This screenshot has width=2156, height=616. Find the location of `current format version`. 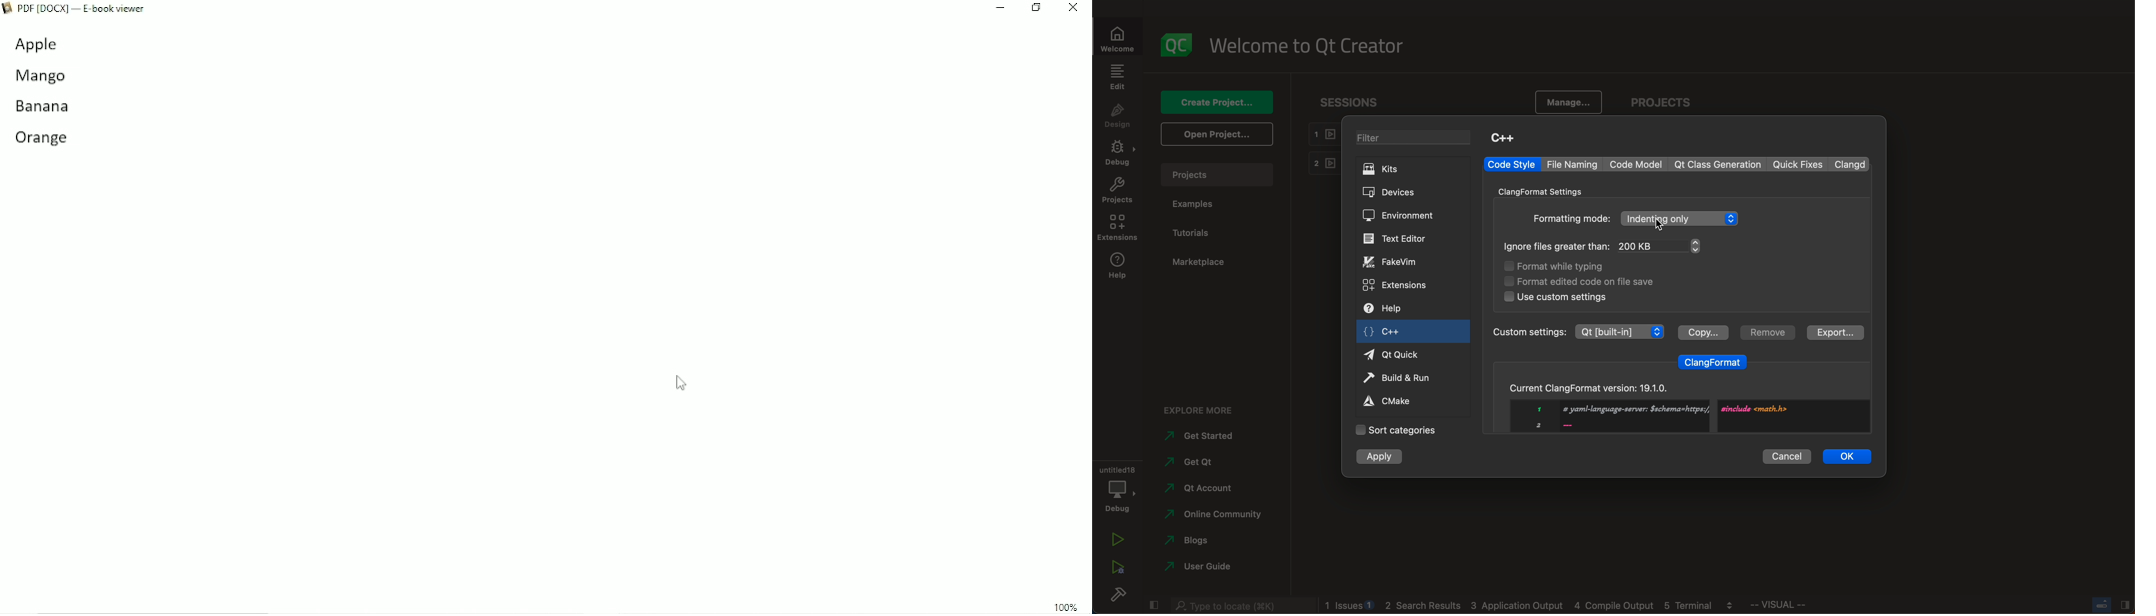

current format version is located at coordinates (1680, 403).